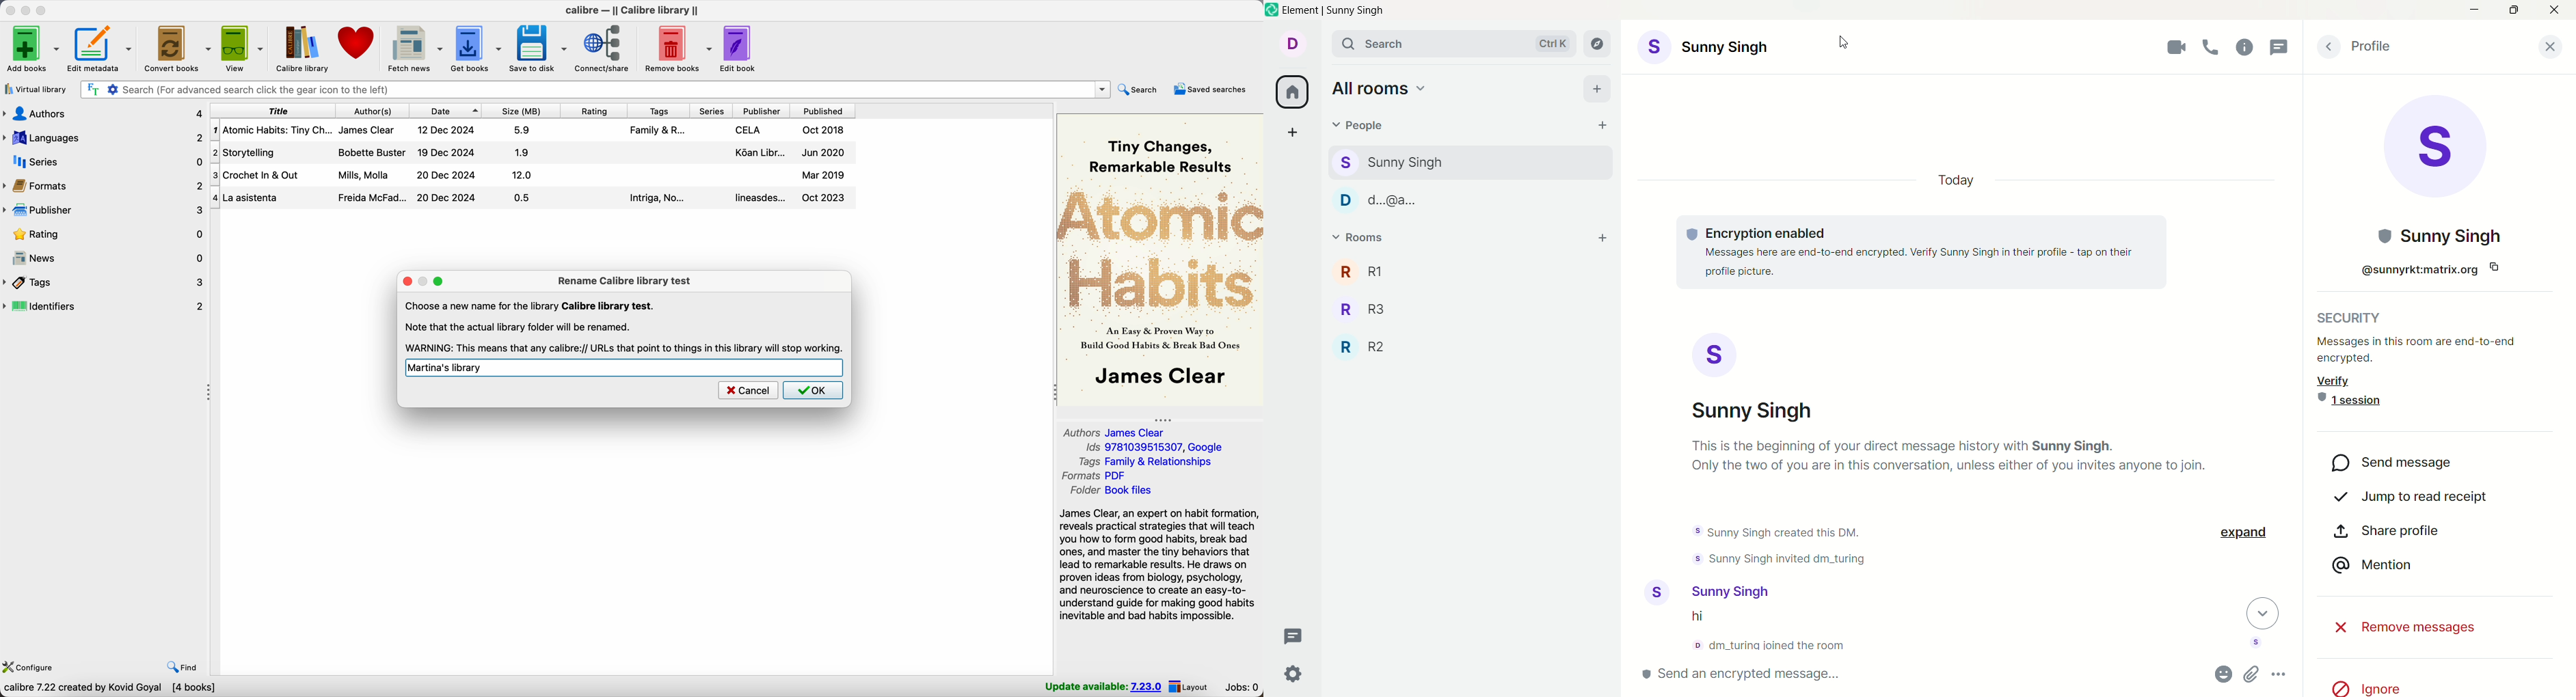  I want to click on profile, so click(2376, 46).